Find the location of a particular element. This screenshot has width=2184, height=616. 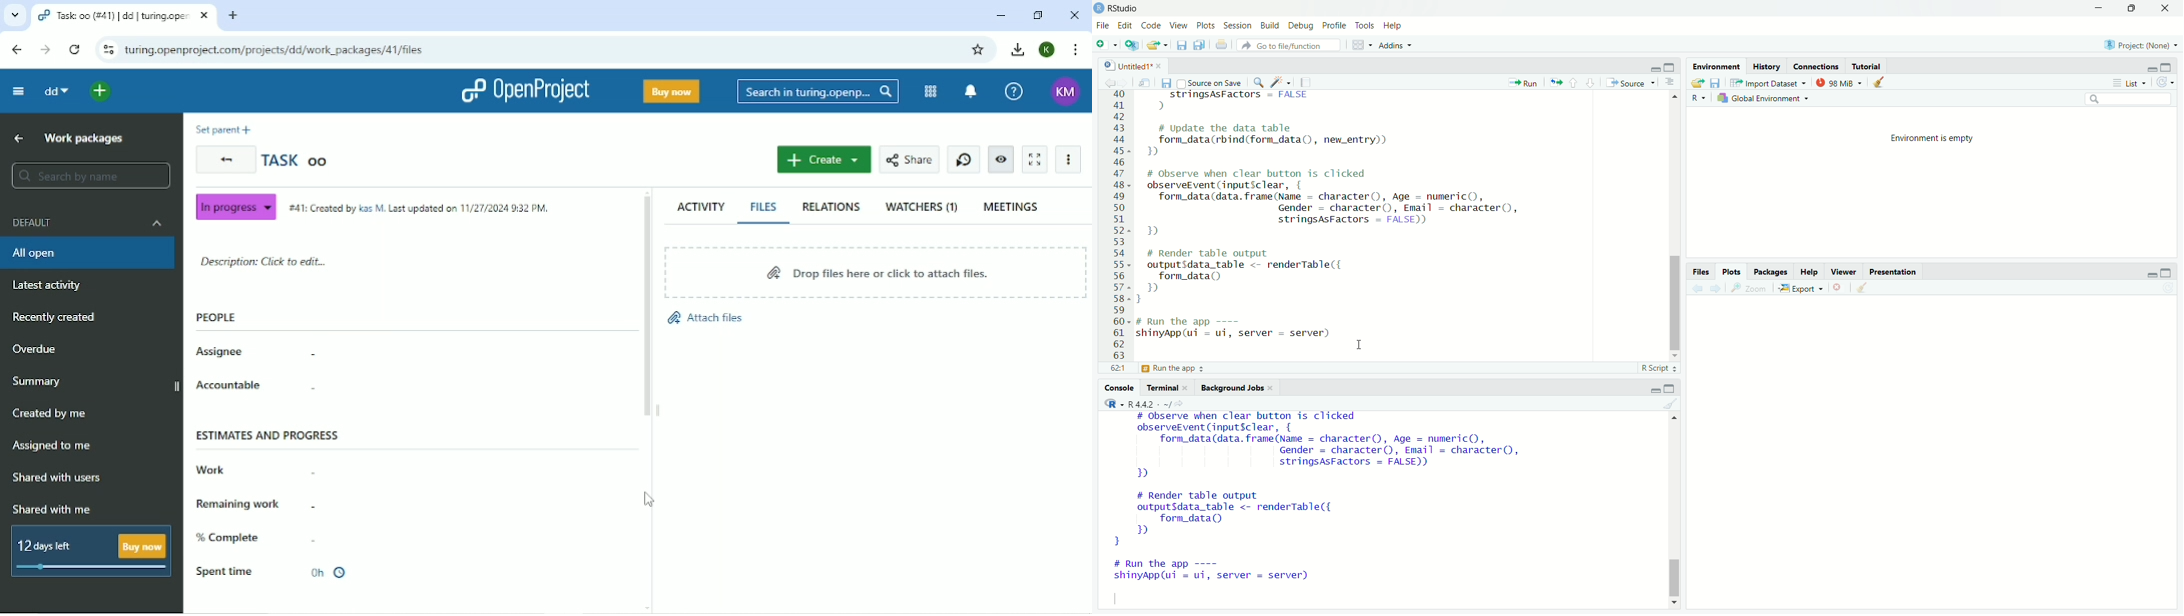

Work packages is located at coordinates (82, 138).